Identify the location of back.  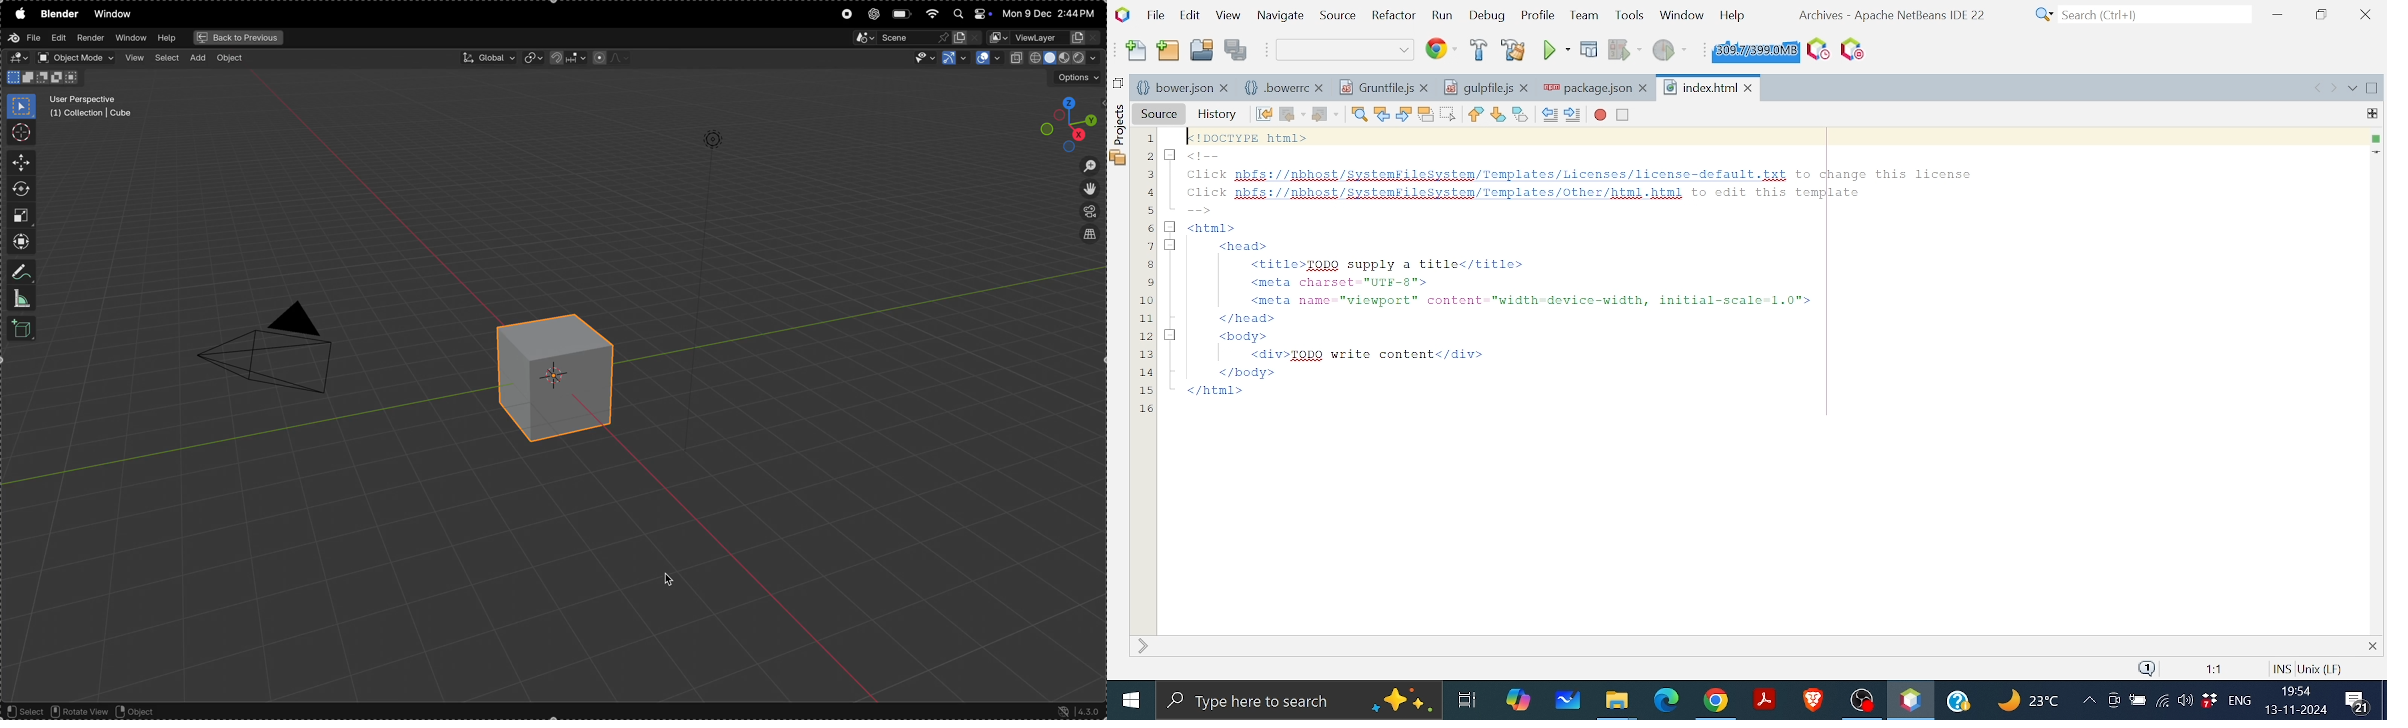
(1290, 113).